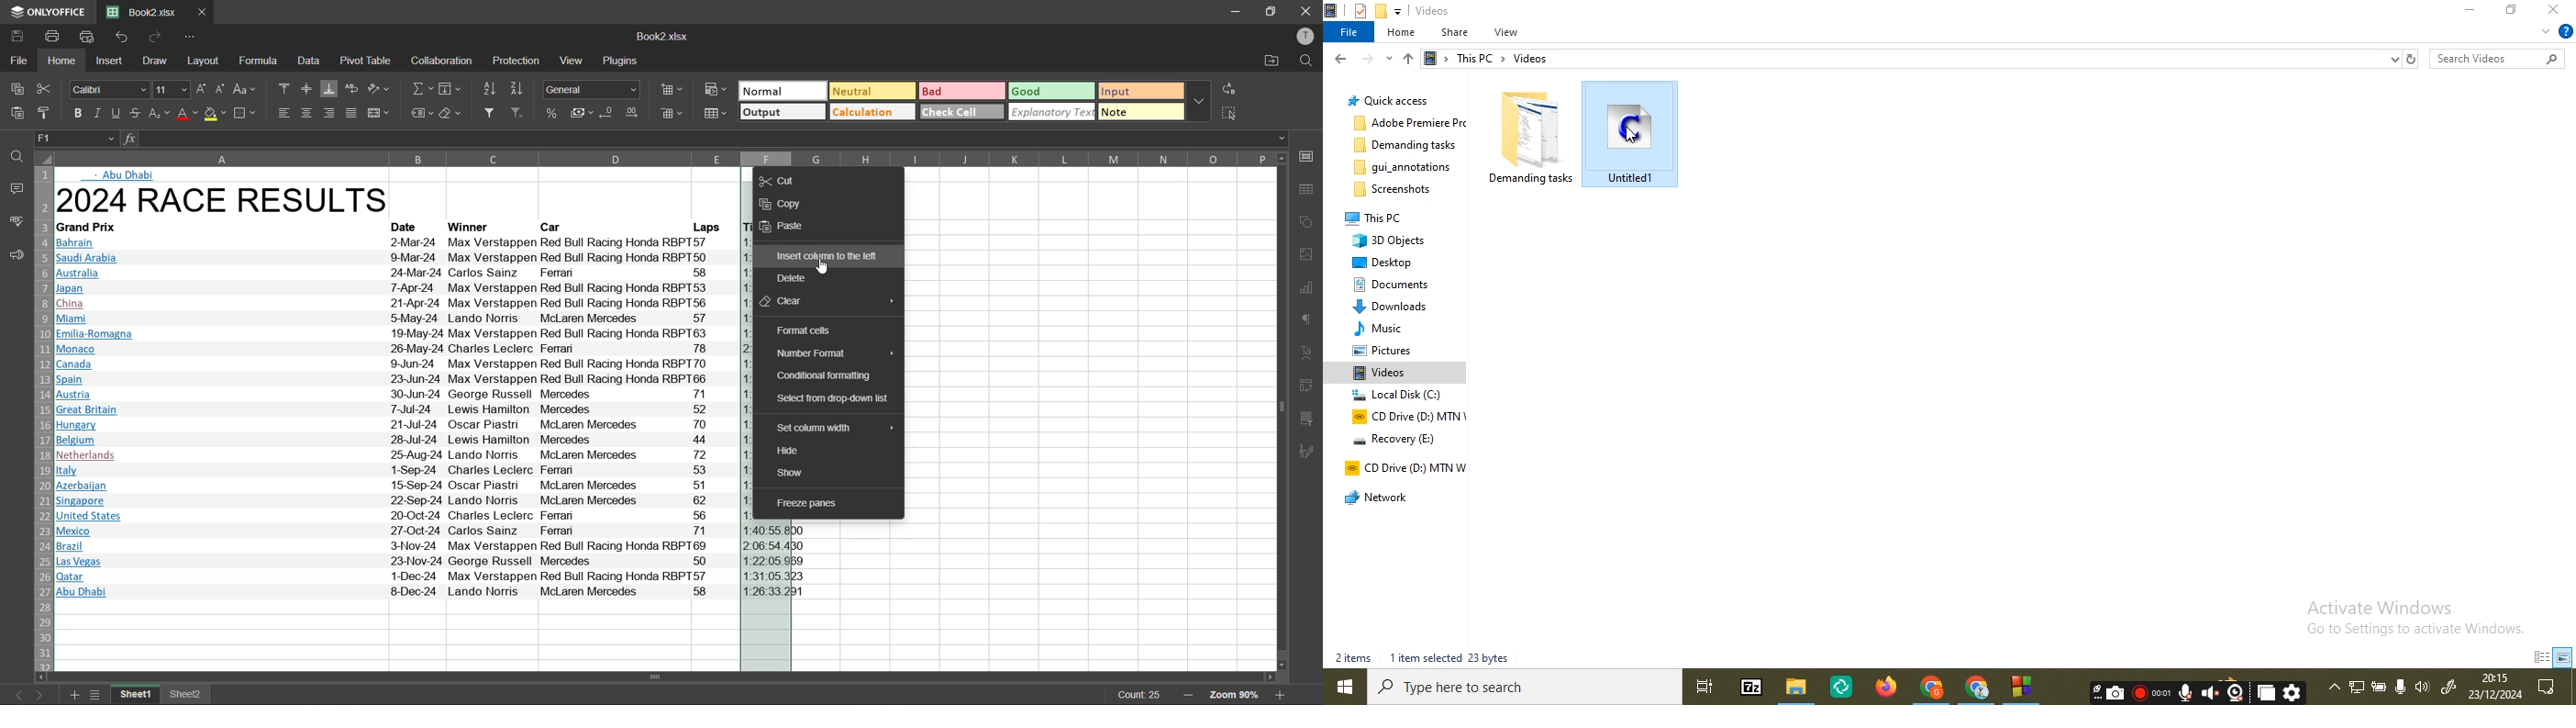 The image size is (2576, 728). I want to click on cut, so click(781, 180).